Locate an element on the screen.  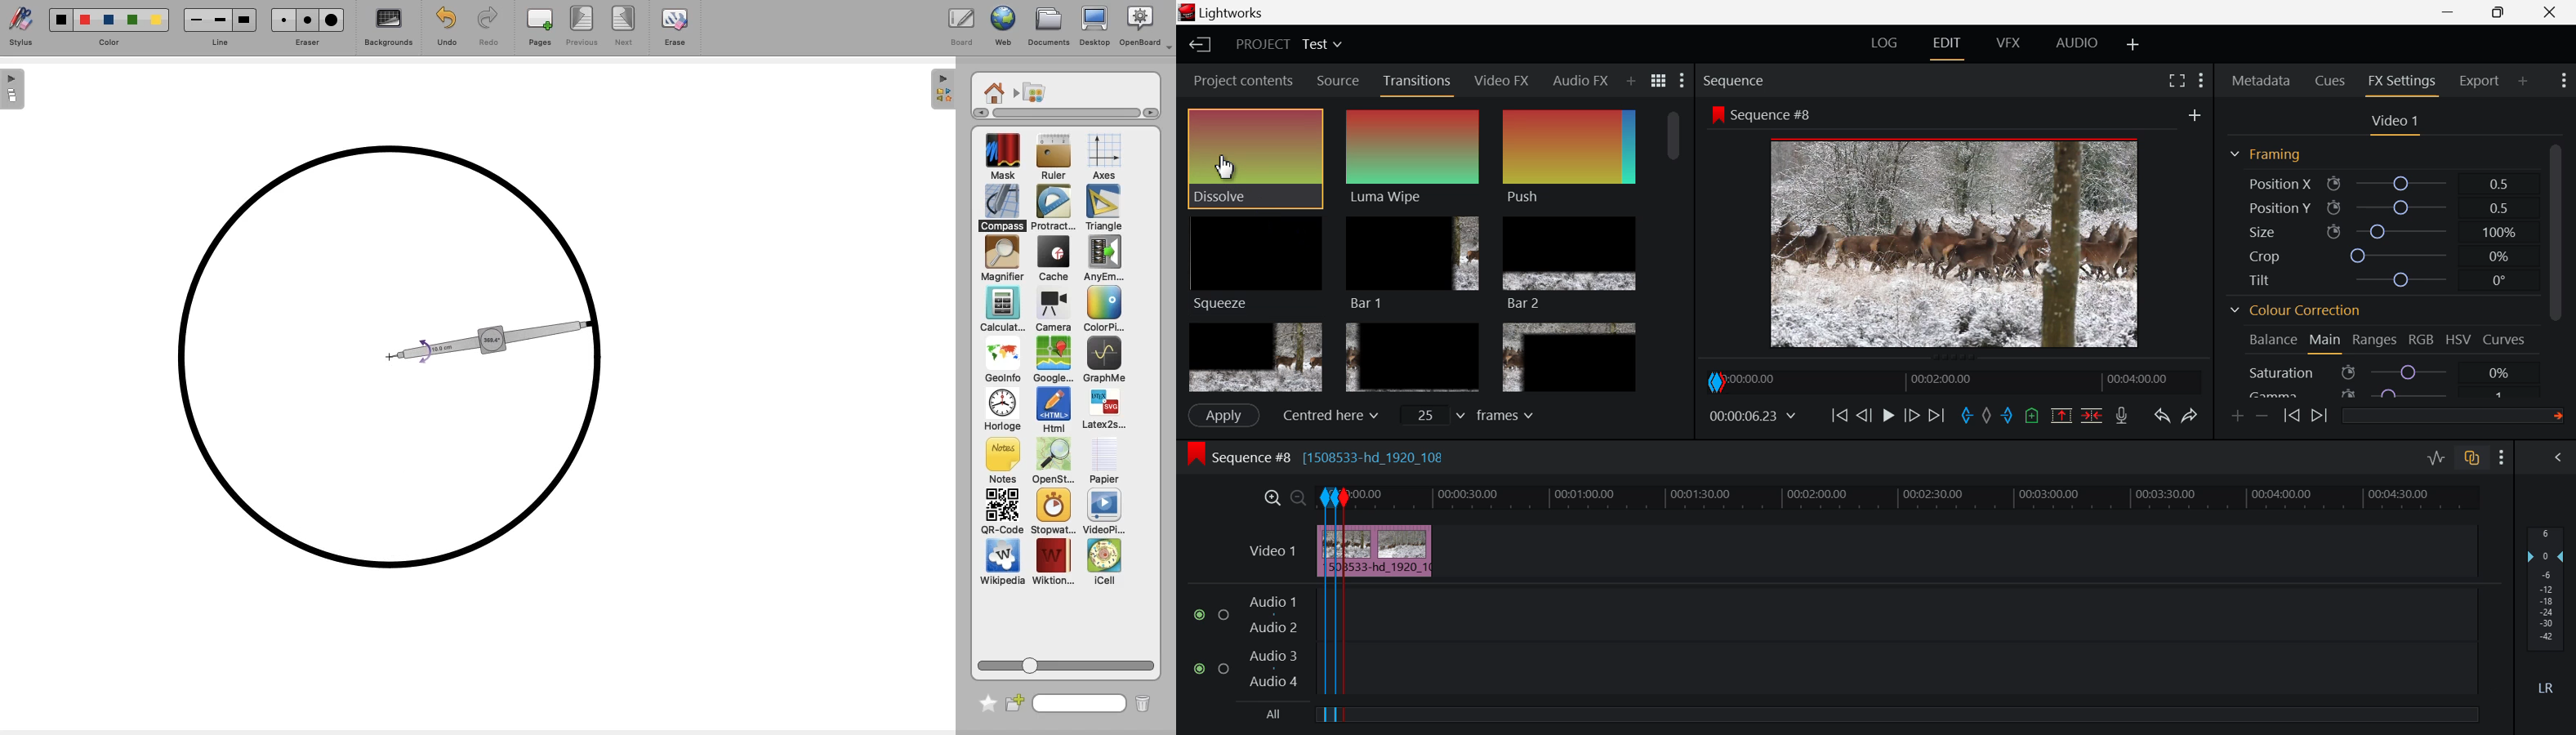
Next is located at coordinates (626, 27).